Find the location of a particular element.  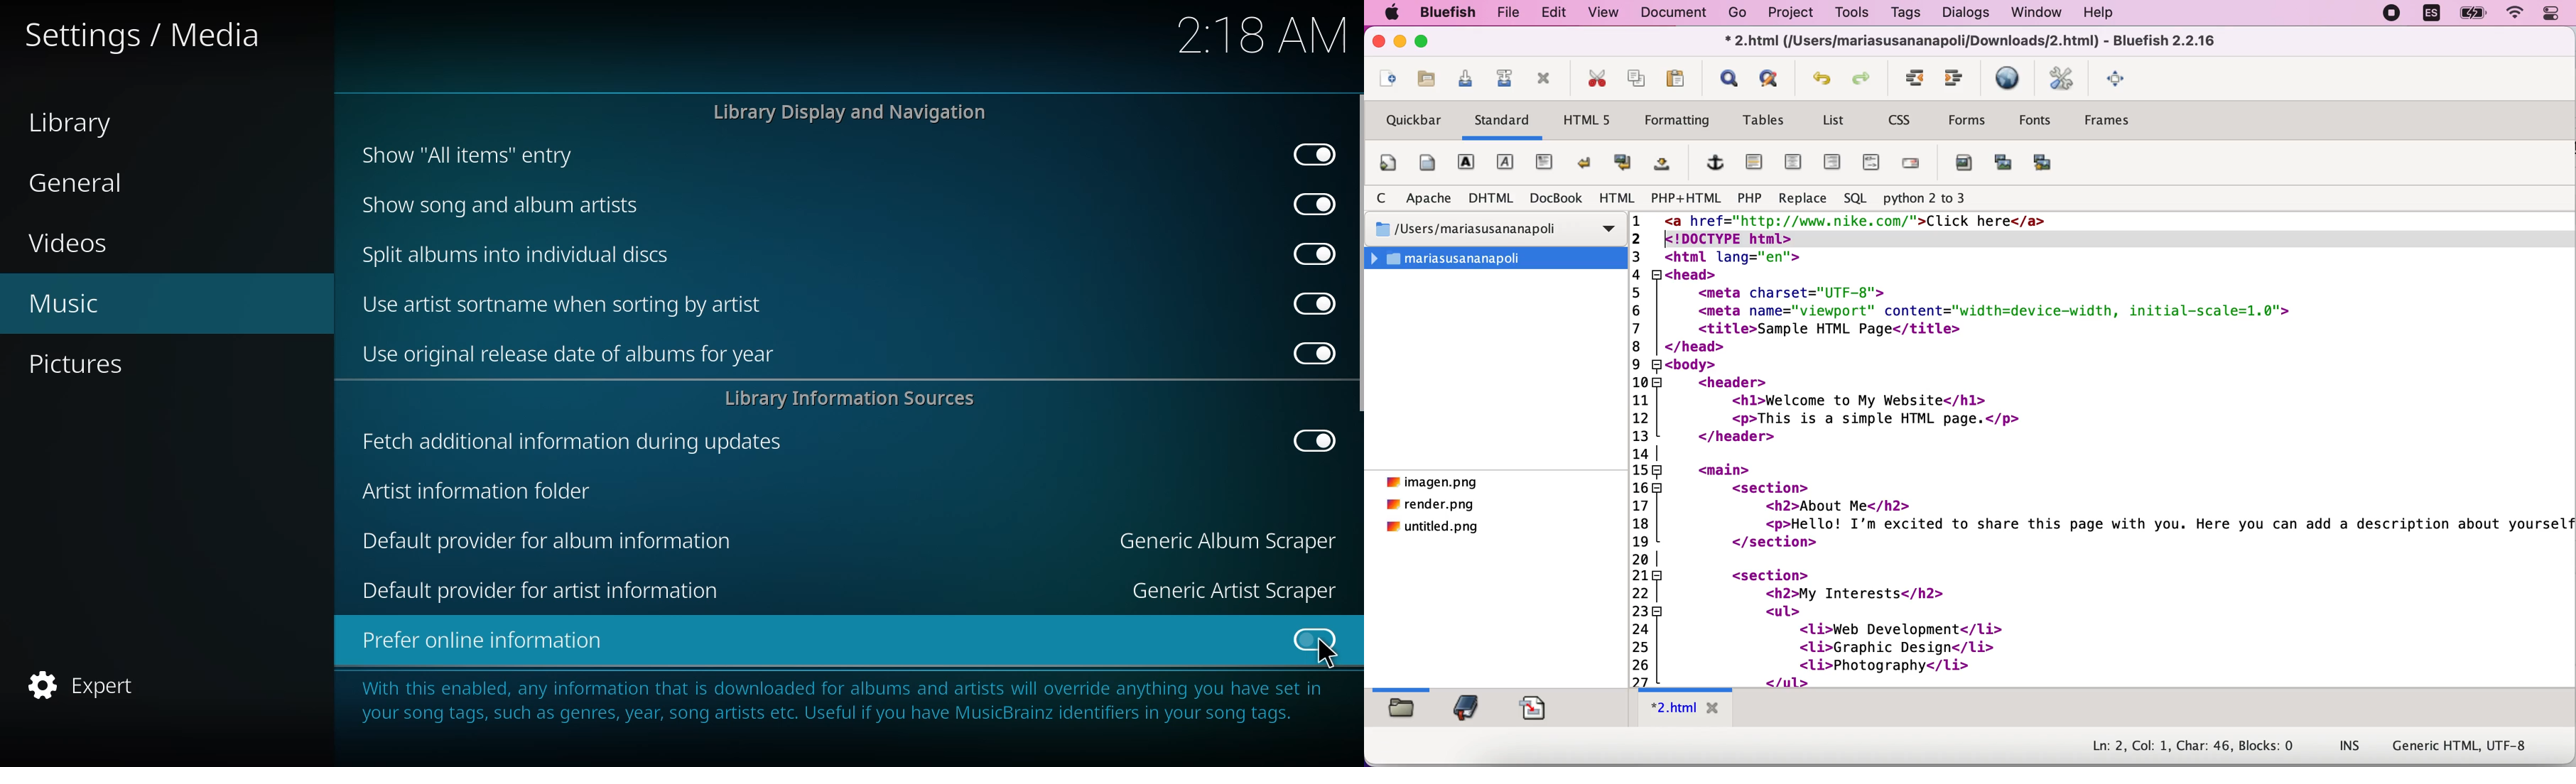

insert thumbnail is located at coordinates (2002, 167).